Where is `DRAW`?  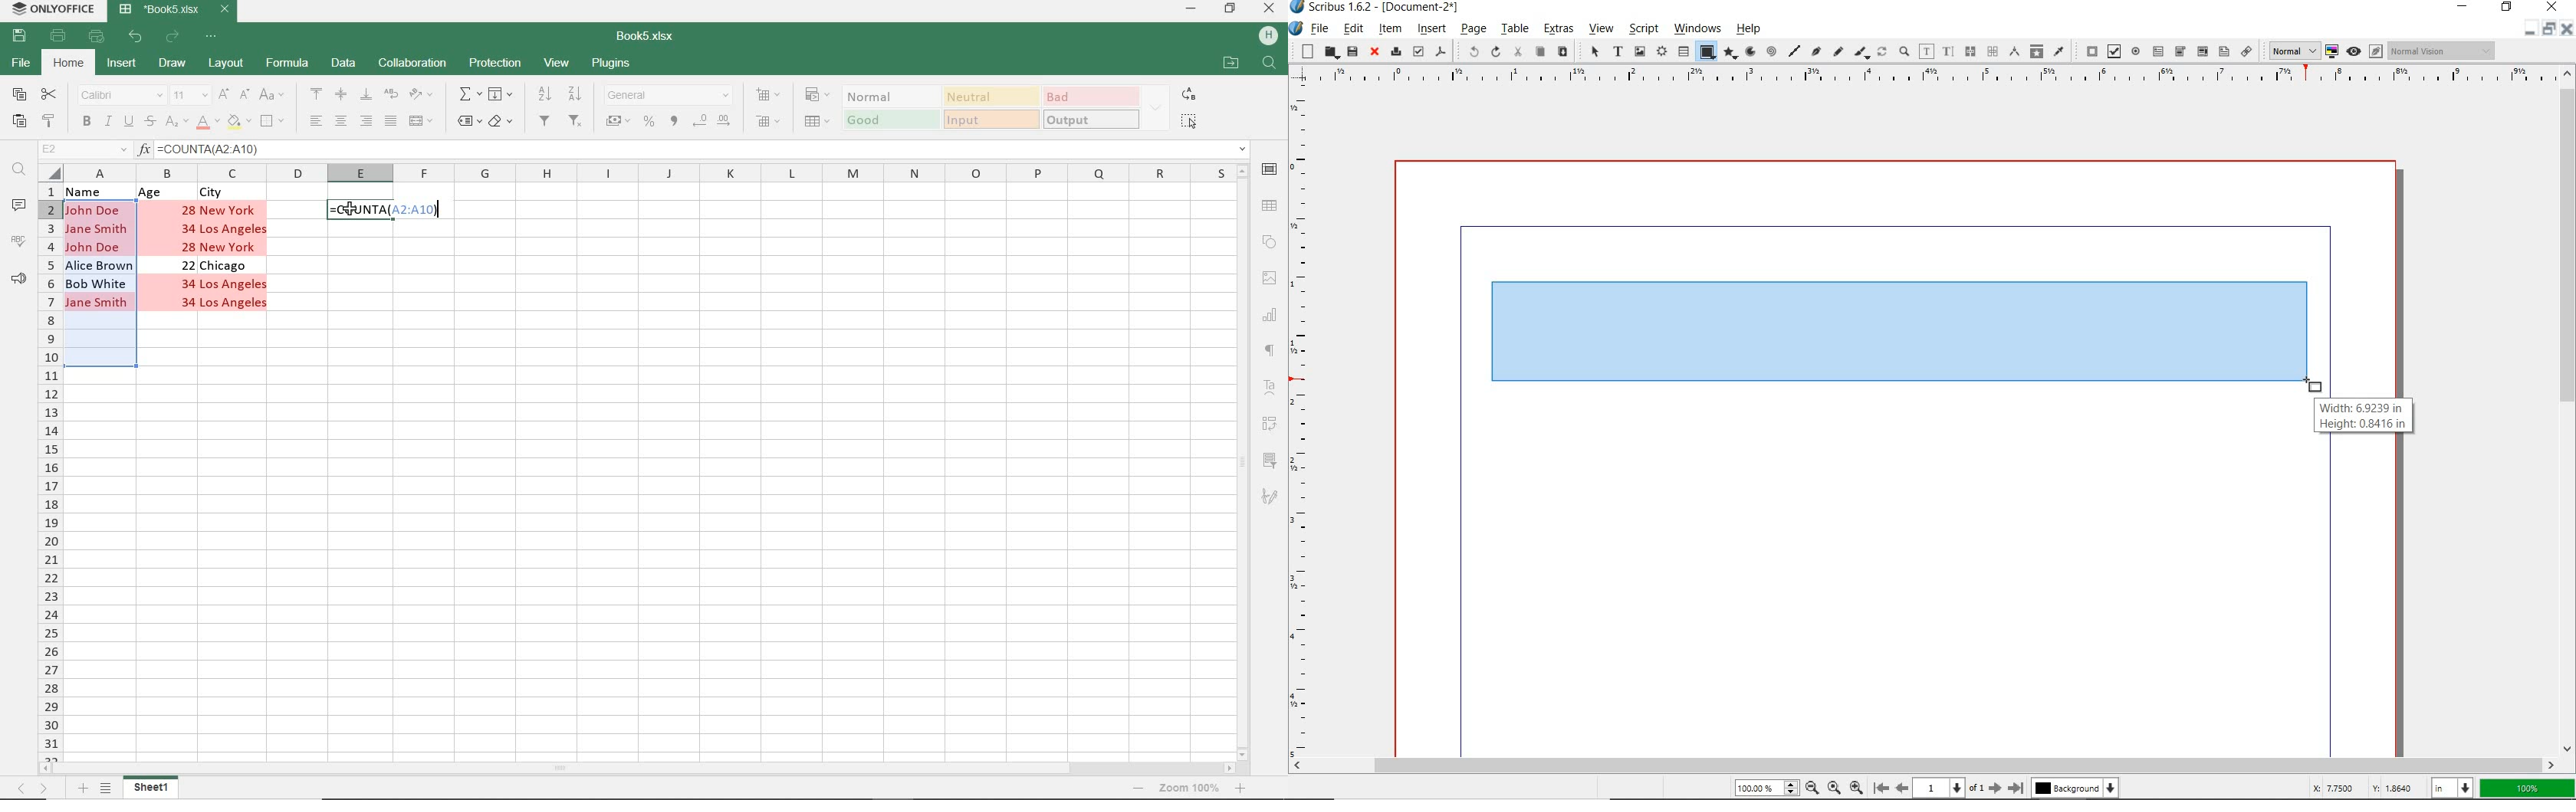 DRAW is located at coordinates (172, 62).